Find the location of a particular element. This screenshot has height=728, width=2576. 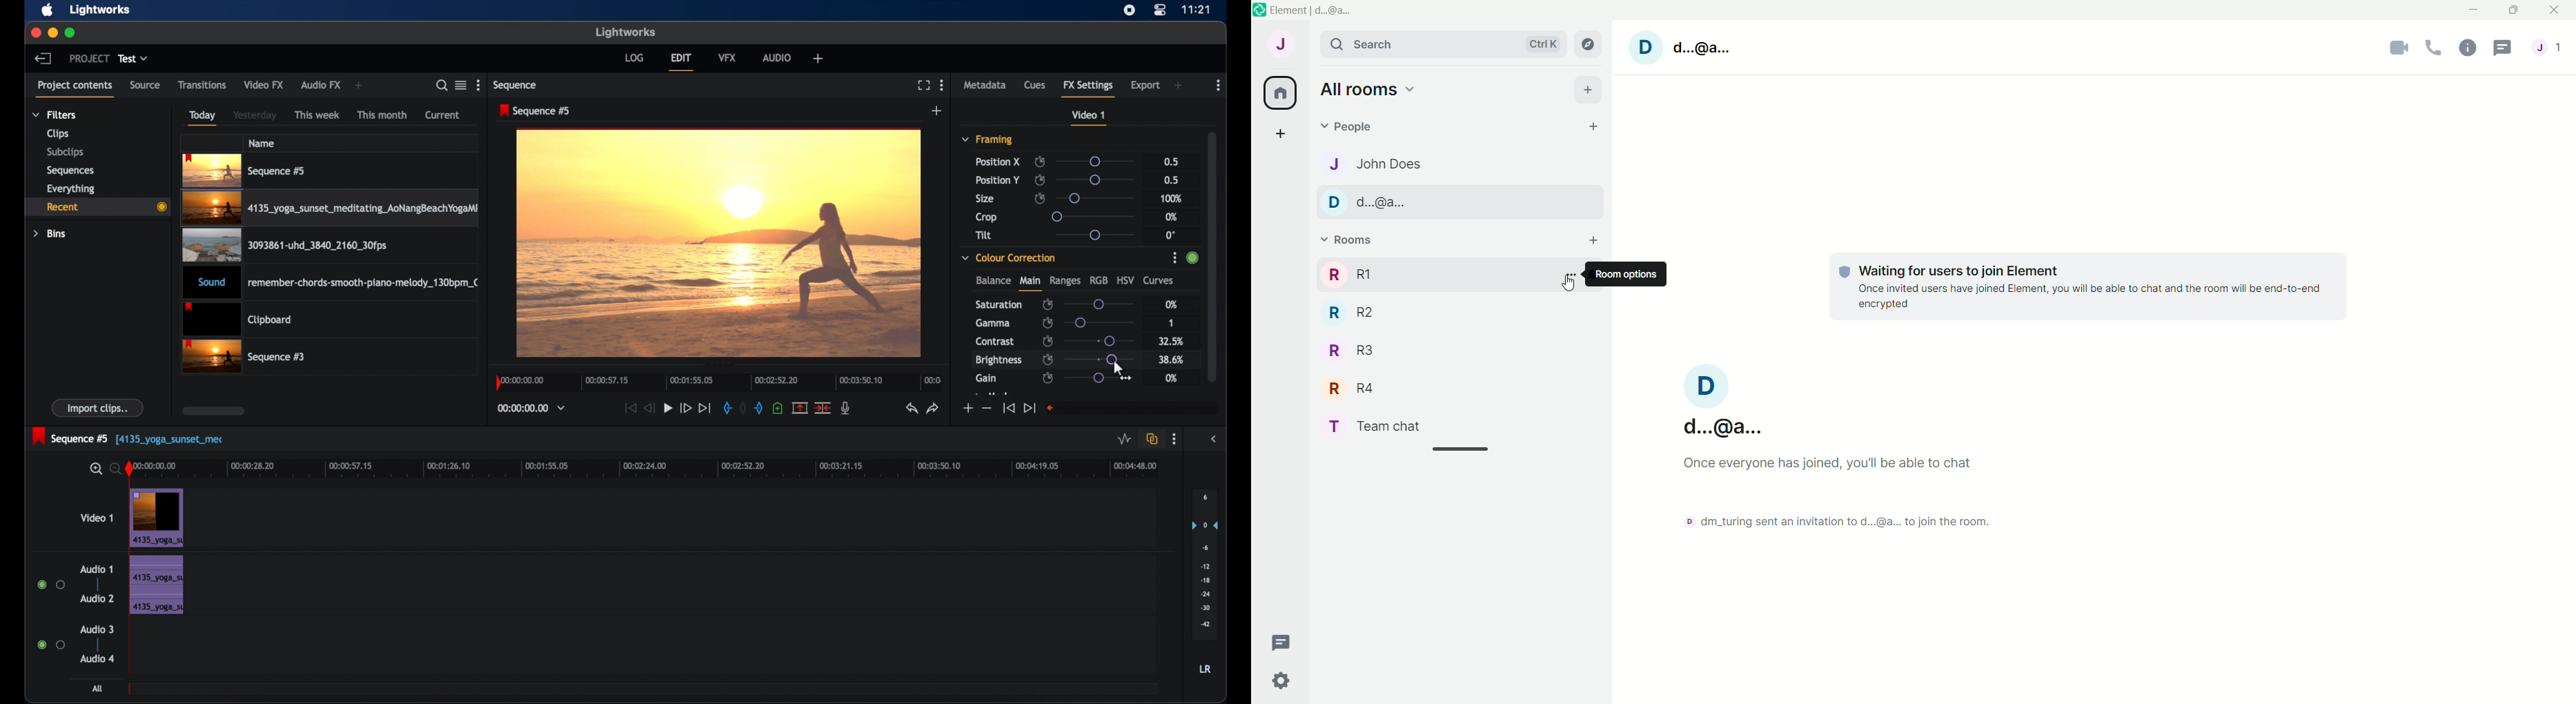

search is located at coordinates (1443, 43).